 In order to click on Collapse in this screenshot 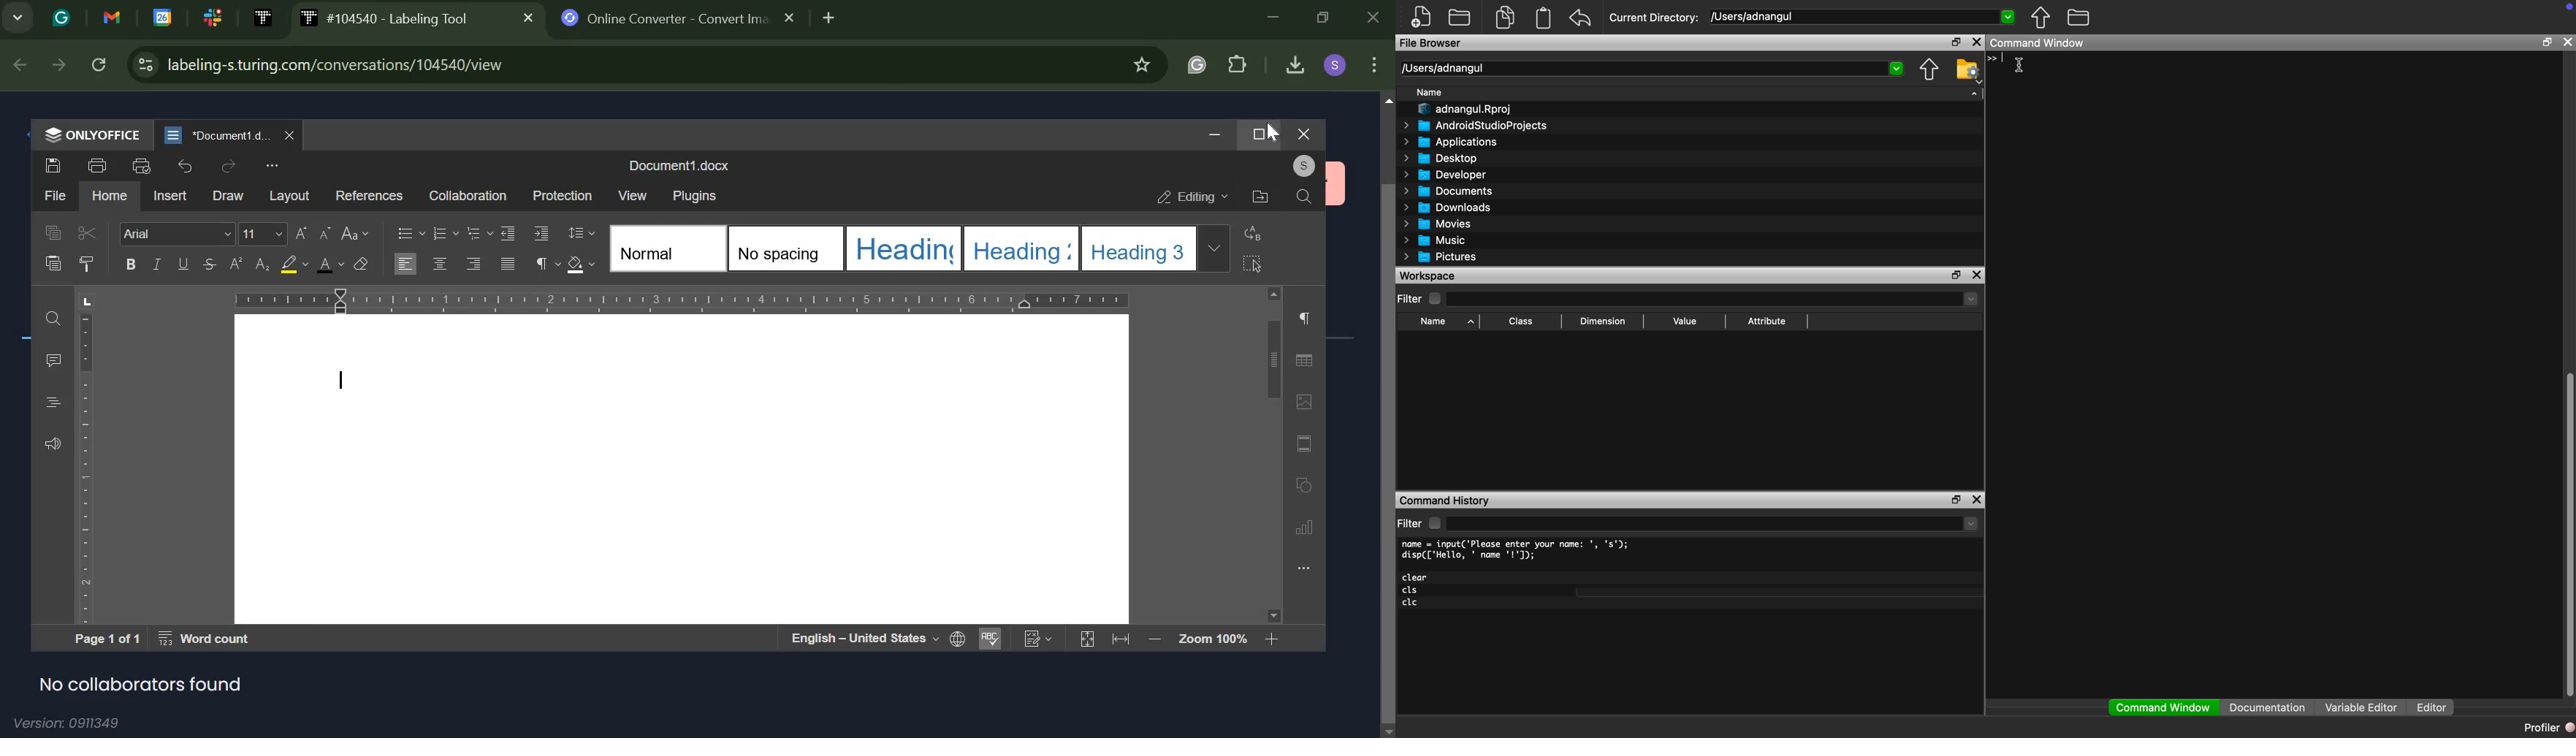, I will do `click(1975, 93)`.